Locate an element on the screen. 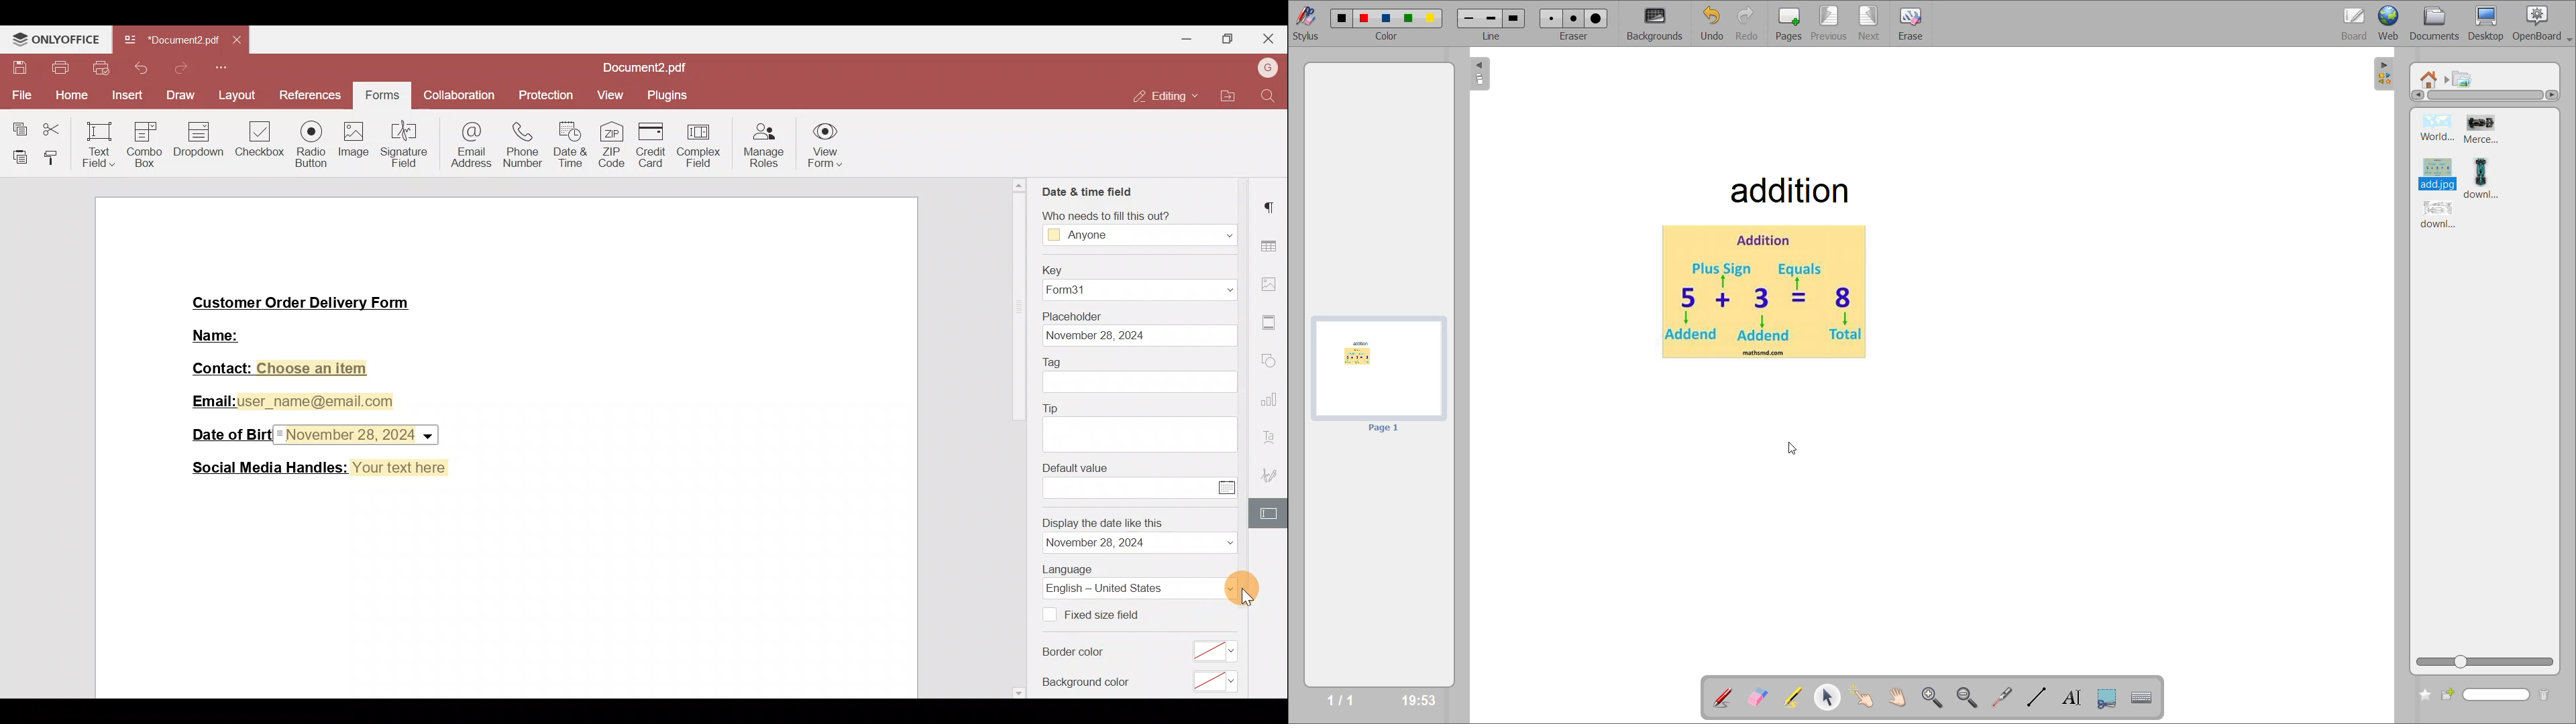 This screenshot has width=2576, height=728. Paragraph settings is located at coordinates (1273, 206).